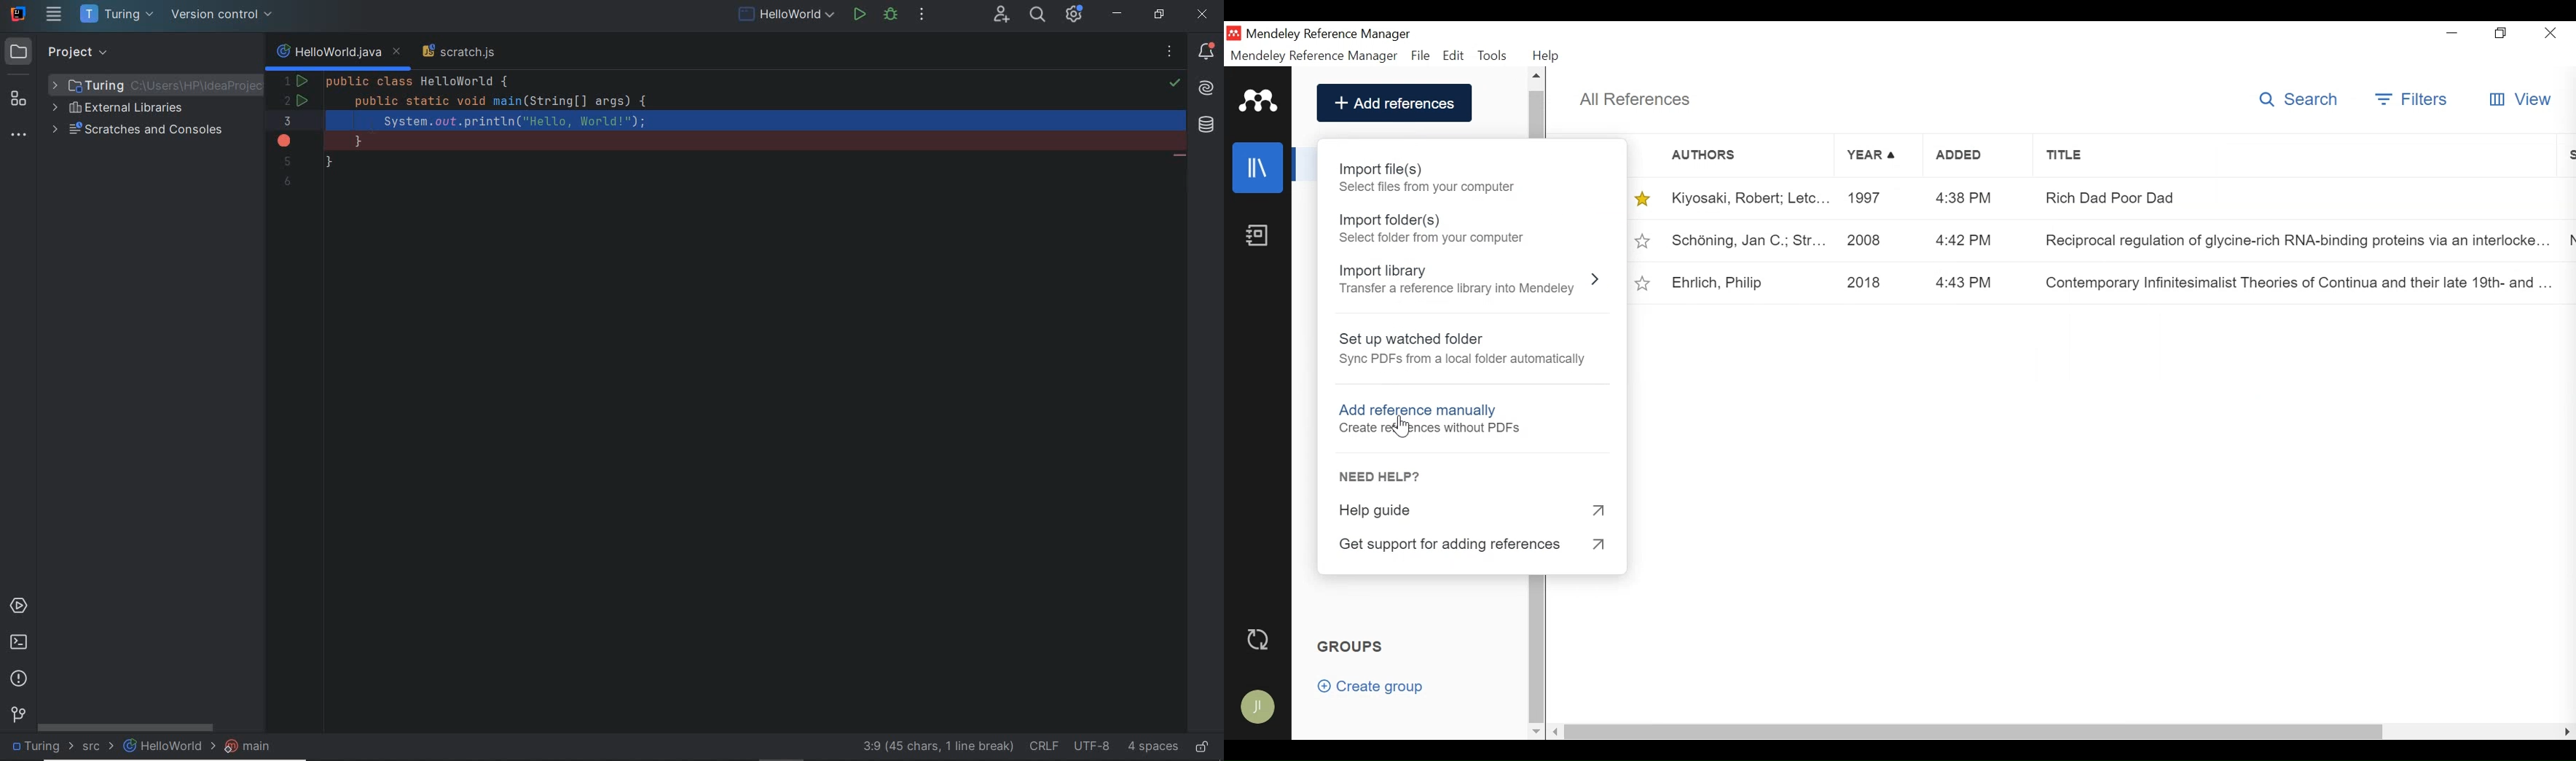 This screenshot has width=2576, height=784. Describe the element at coordinates (1333, 33) in the screenshot. I see `Mendeley Reference Manager` at that location.